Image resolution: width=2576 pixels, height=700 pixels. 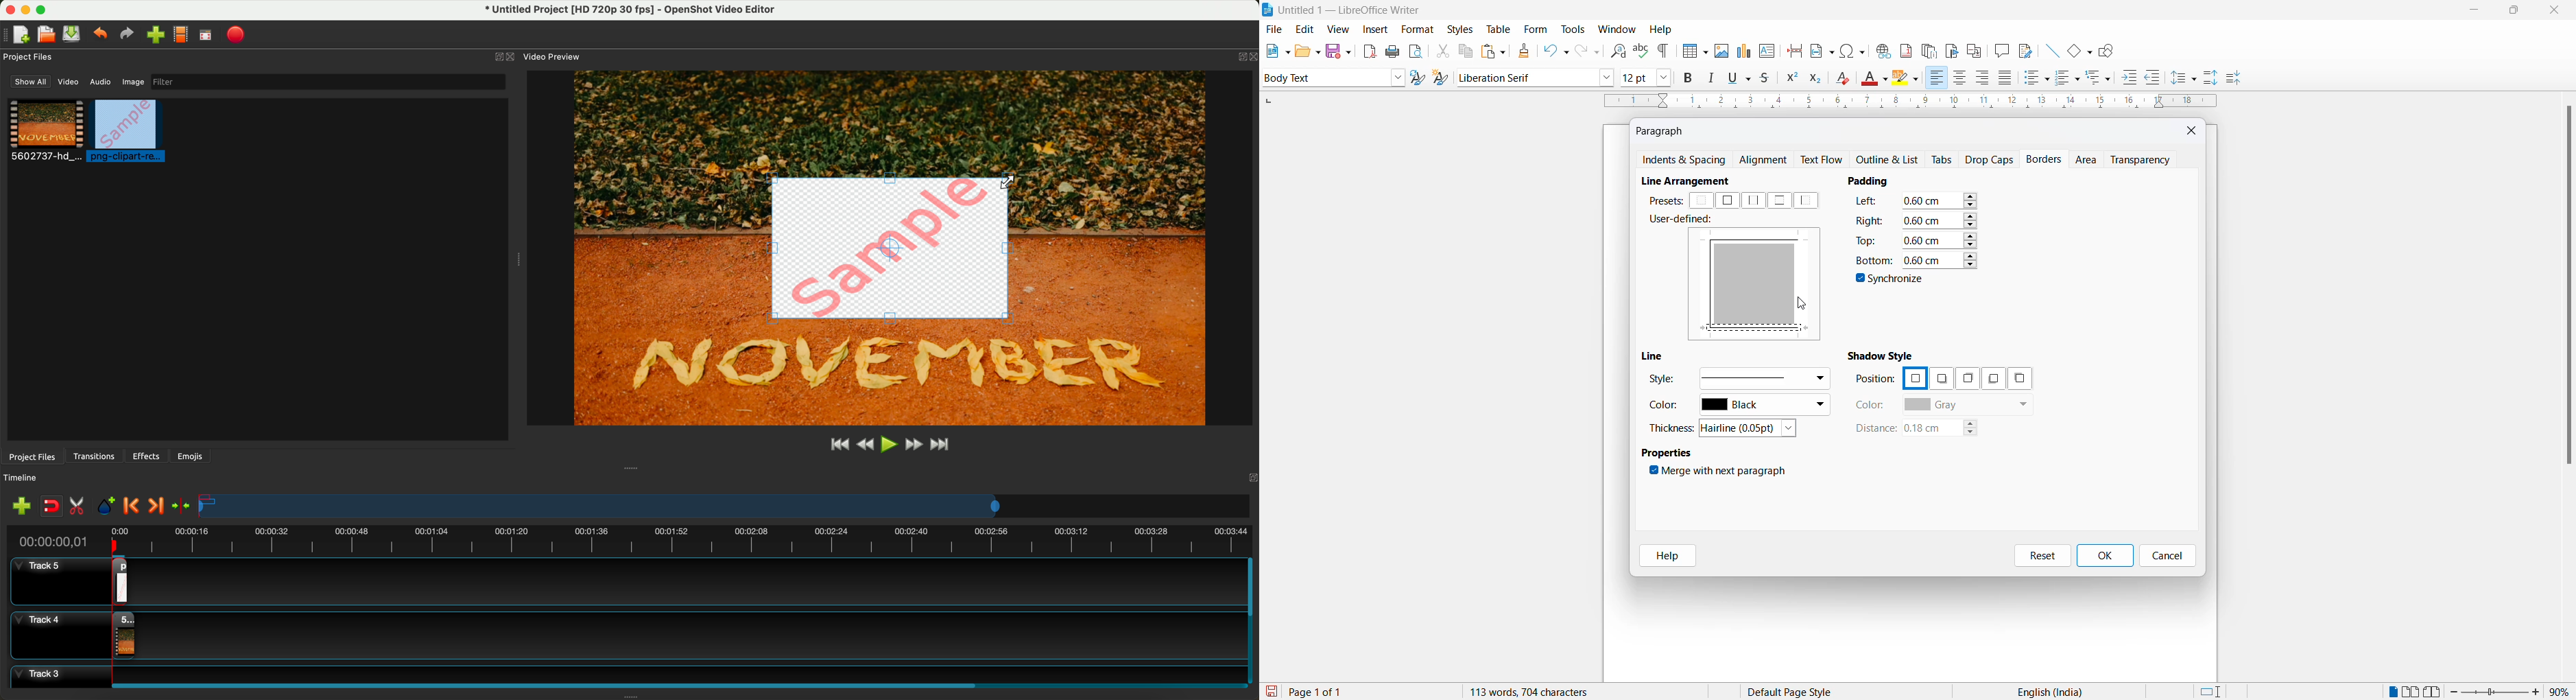 What do you see at coordinates (1742, 78) in the screenshot?
I see `underline` at bounding box center [1742, 78].